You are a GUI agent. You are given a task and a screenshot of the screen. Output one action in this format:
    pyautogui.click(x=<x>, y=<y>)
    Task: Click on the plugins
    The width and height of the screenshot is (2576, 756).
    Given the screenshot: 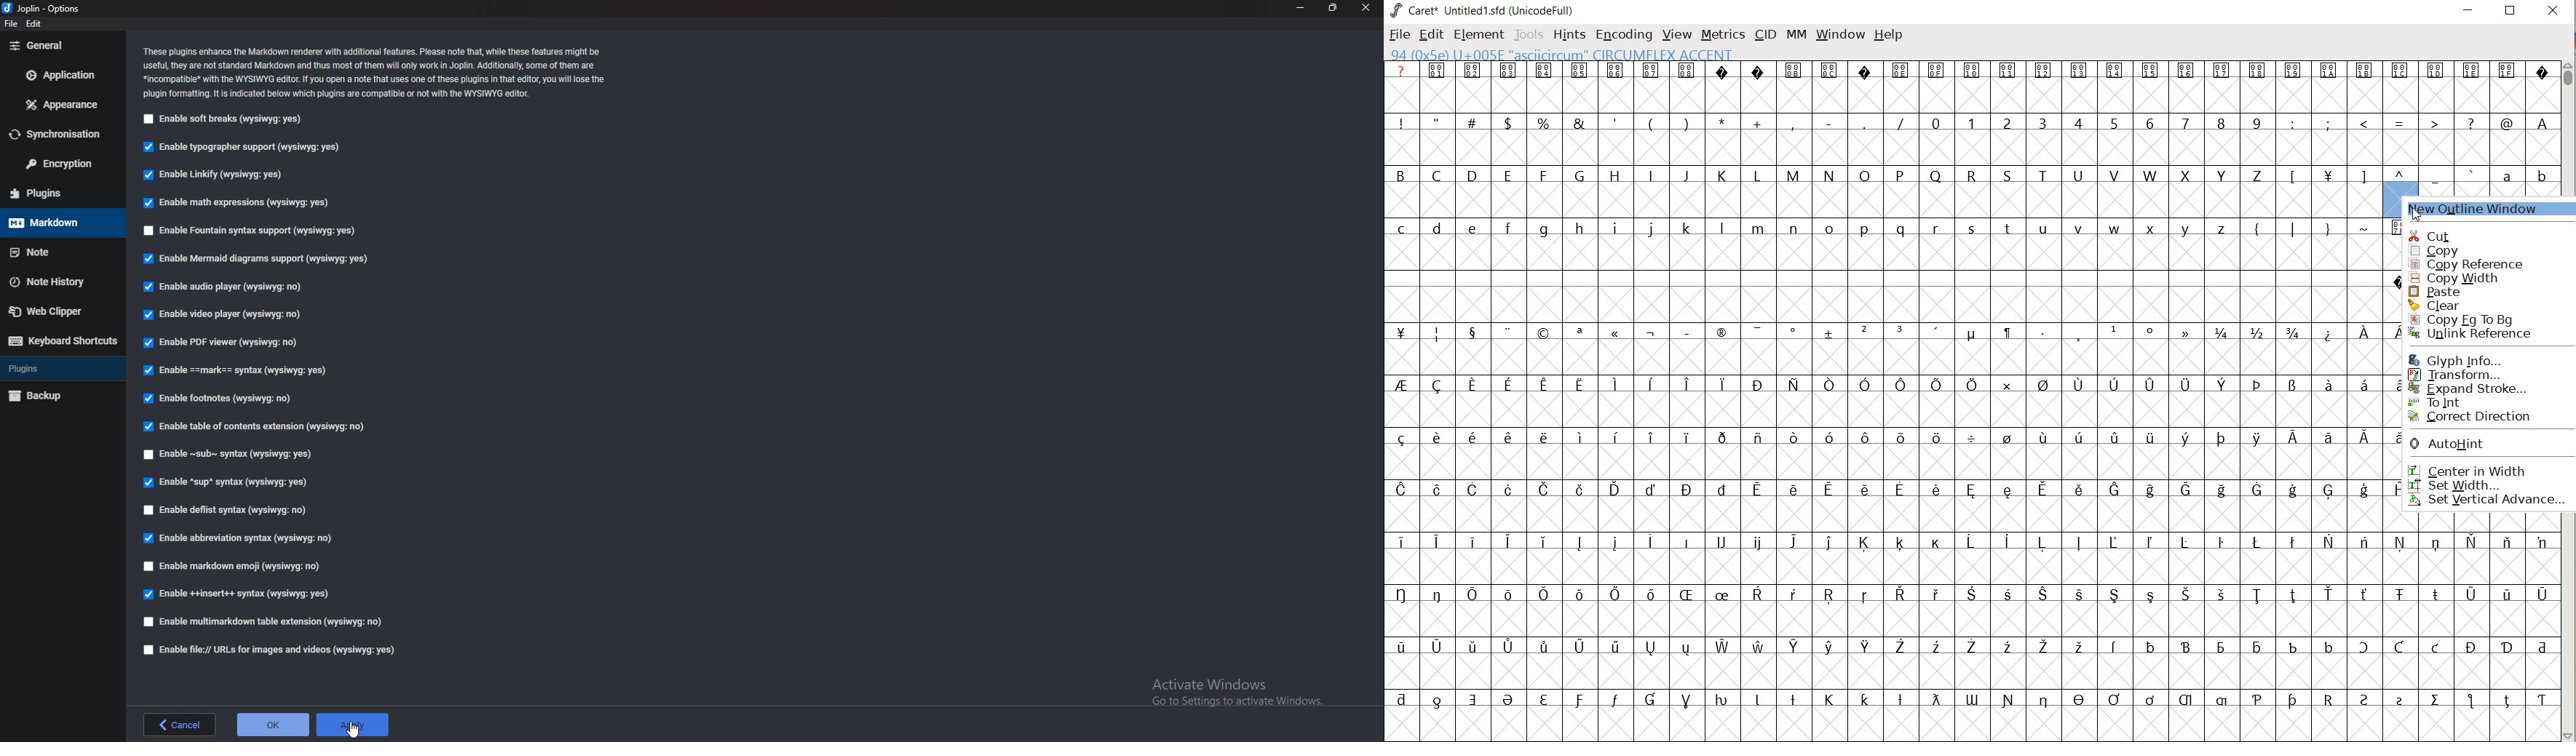 What is the action you would take?
    pyautogui.click(x=61, y=193)
    